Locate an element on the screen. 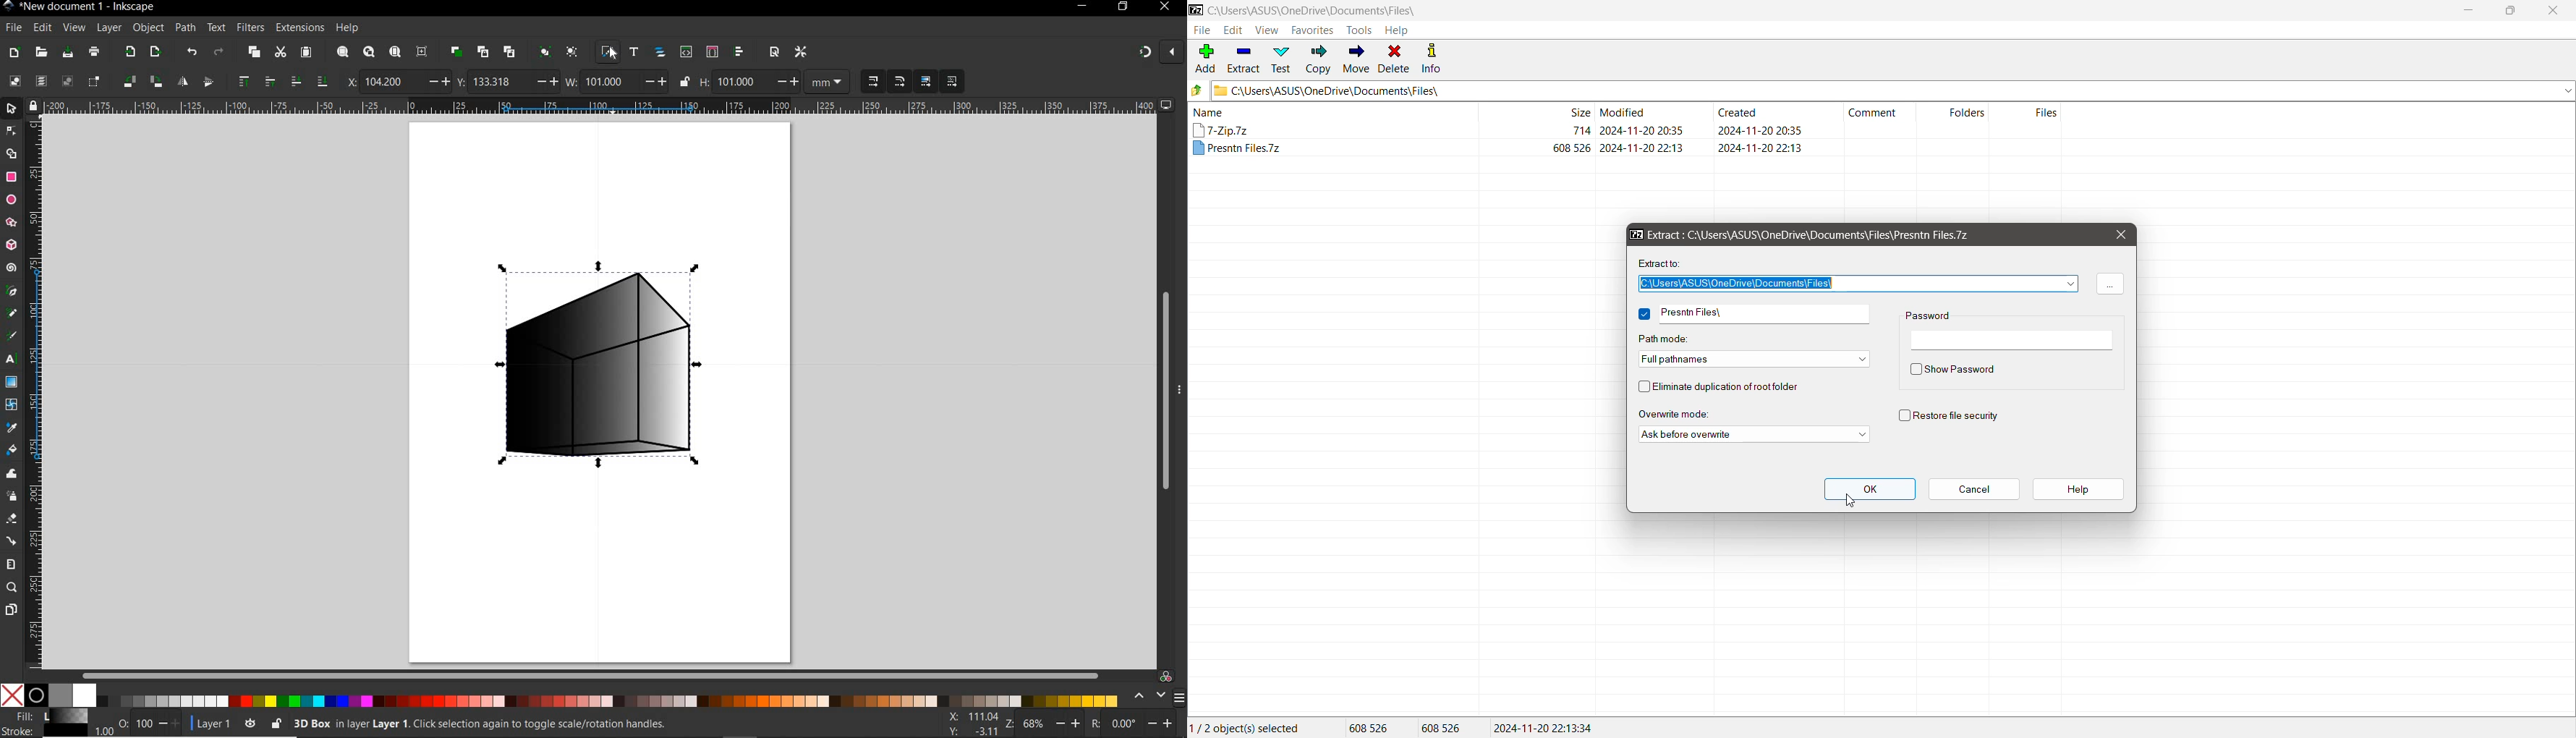 Image resolution: width=2576 pixels, height=756 pixels. Help is located at coordinates (2078, 490).